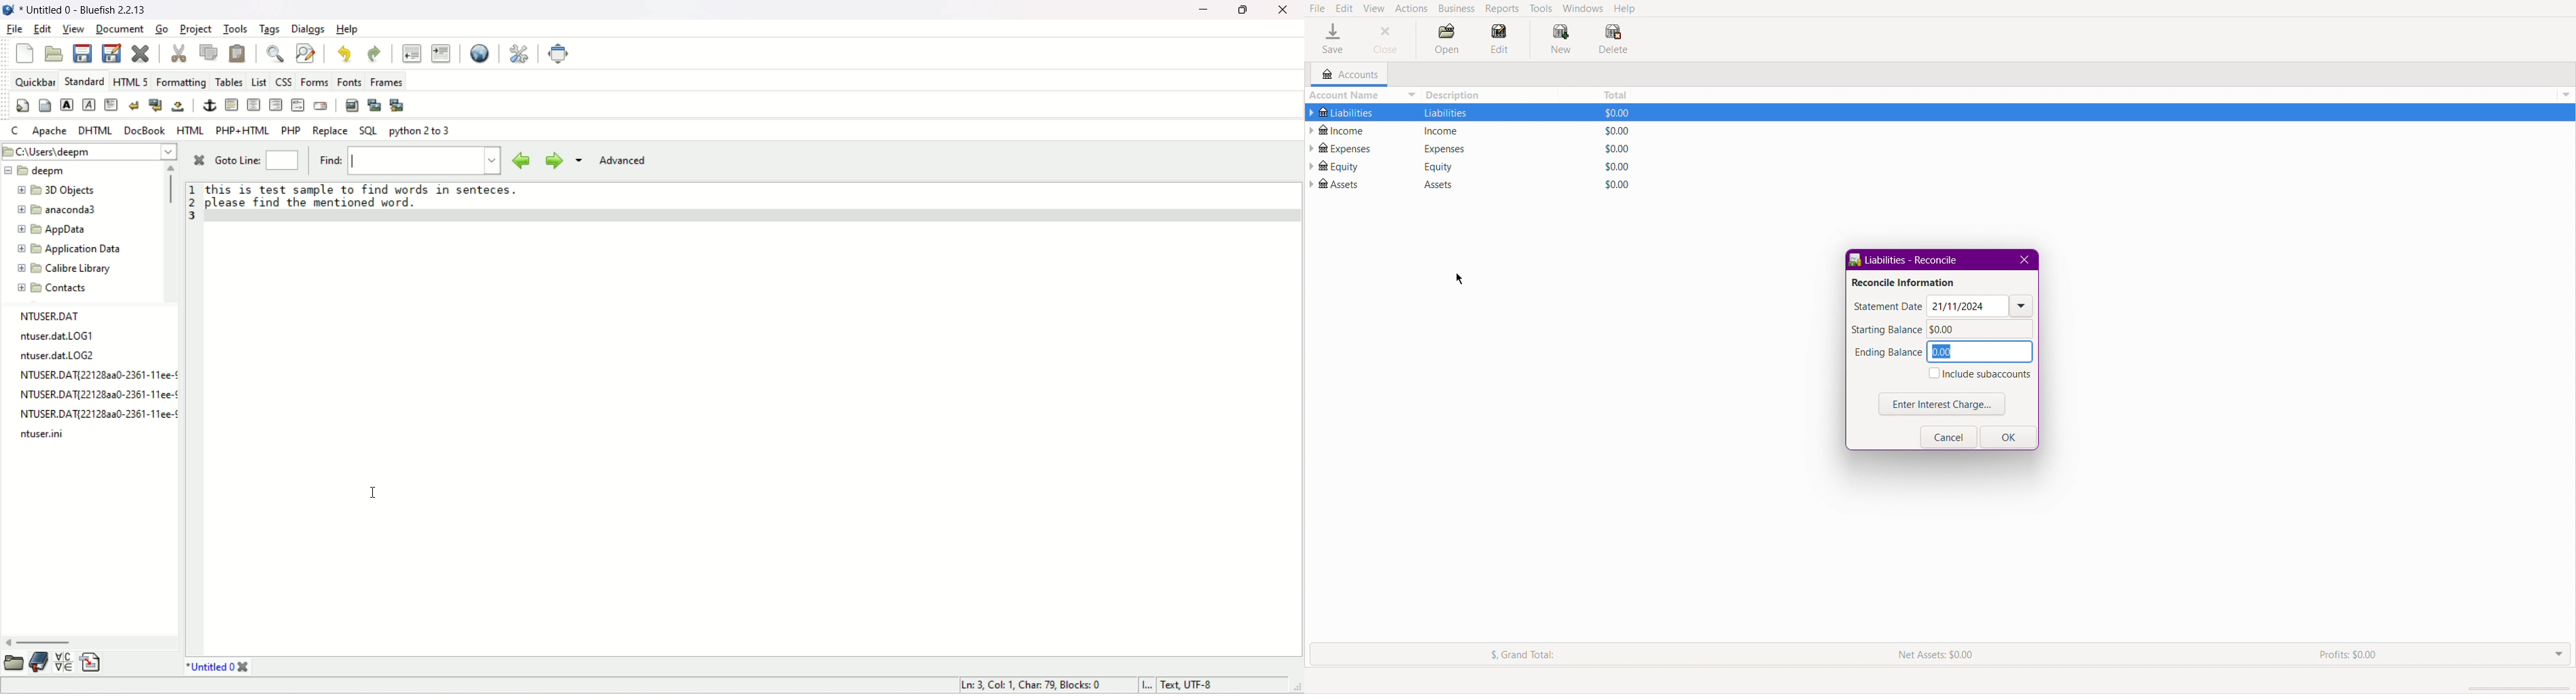  Describe the element at coordinates (86, 81) in the screenshot. I see `STANDARD` at that location.